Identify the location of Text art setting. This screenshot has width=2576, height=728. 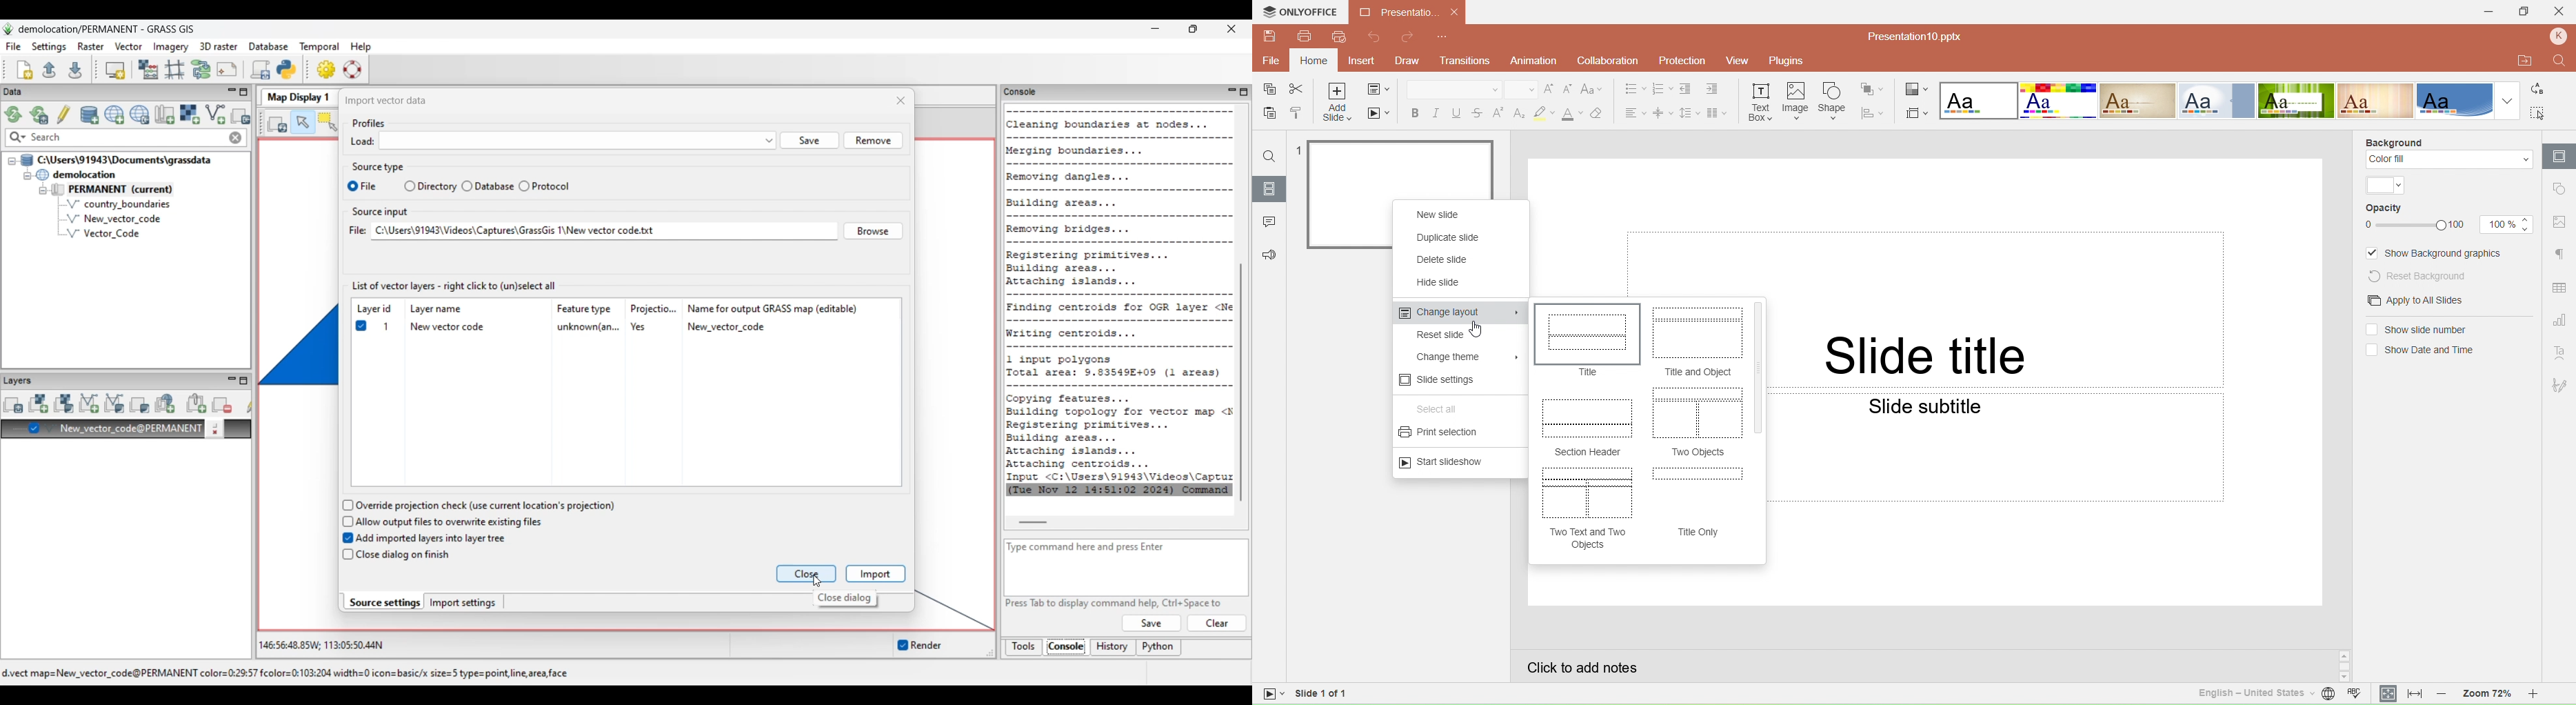
(2560, 353).